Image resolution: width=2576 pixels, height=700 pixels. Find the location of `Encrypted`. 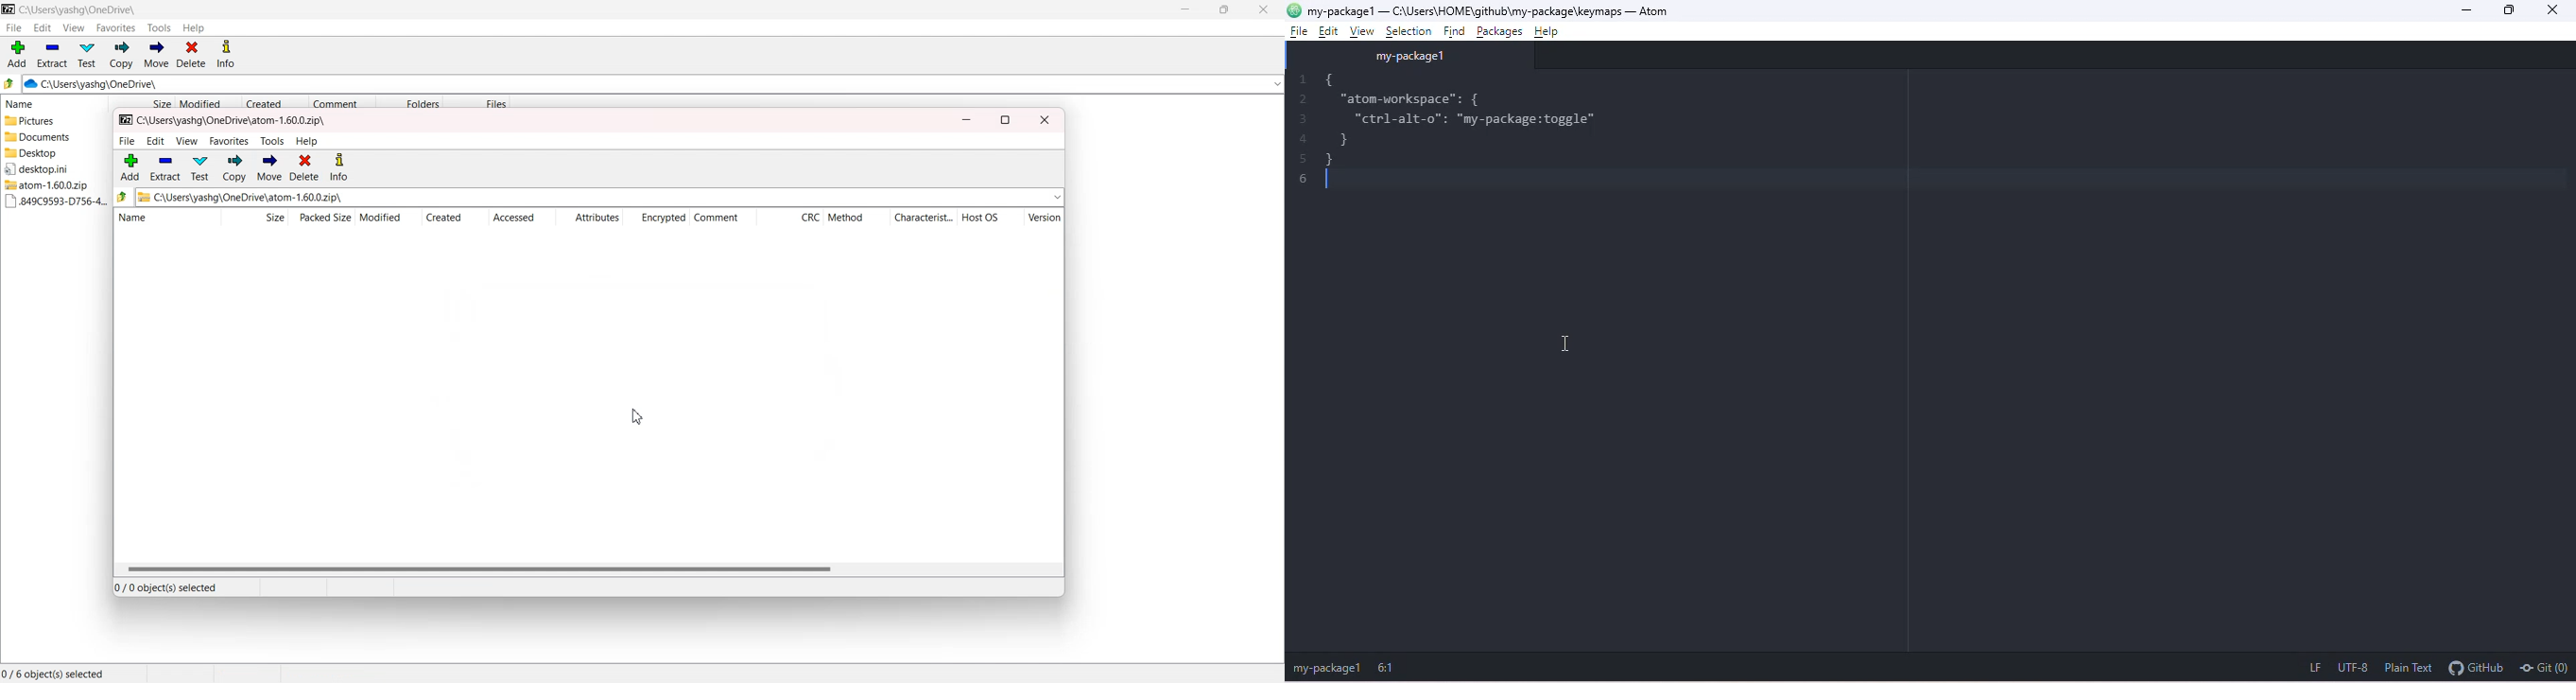

Encrypted is located at coordinates (655, 218).